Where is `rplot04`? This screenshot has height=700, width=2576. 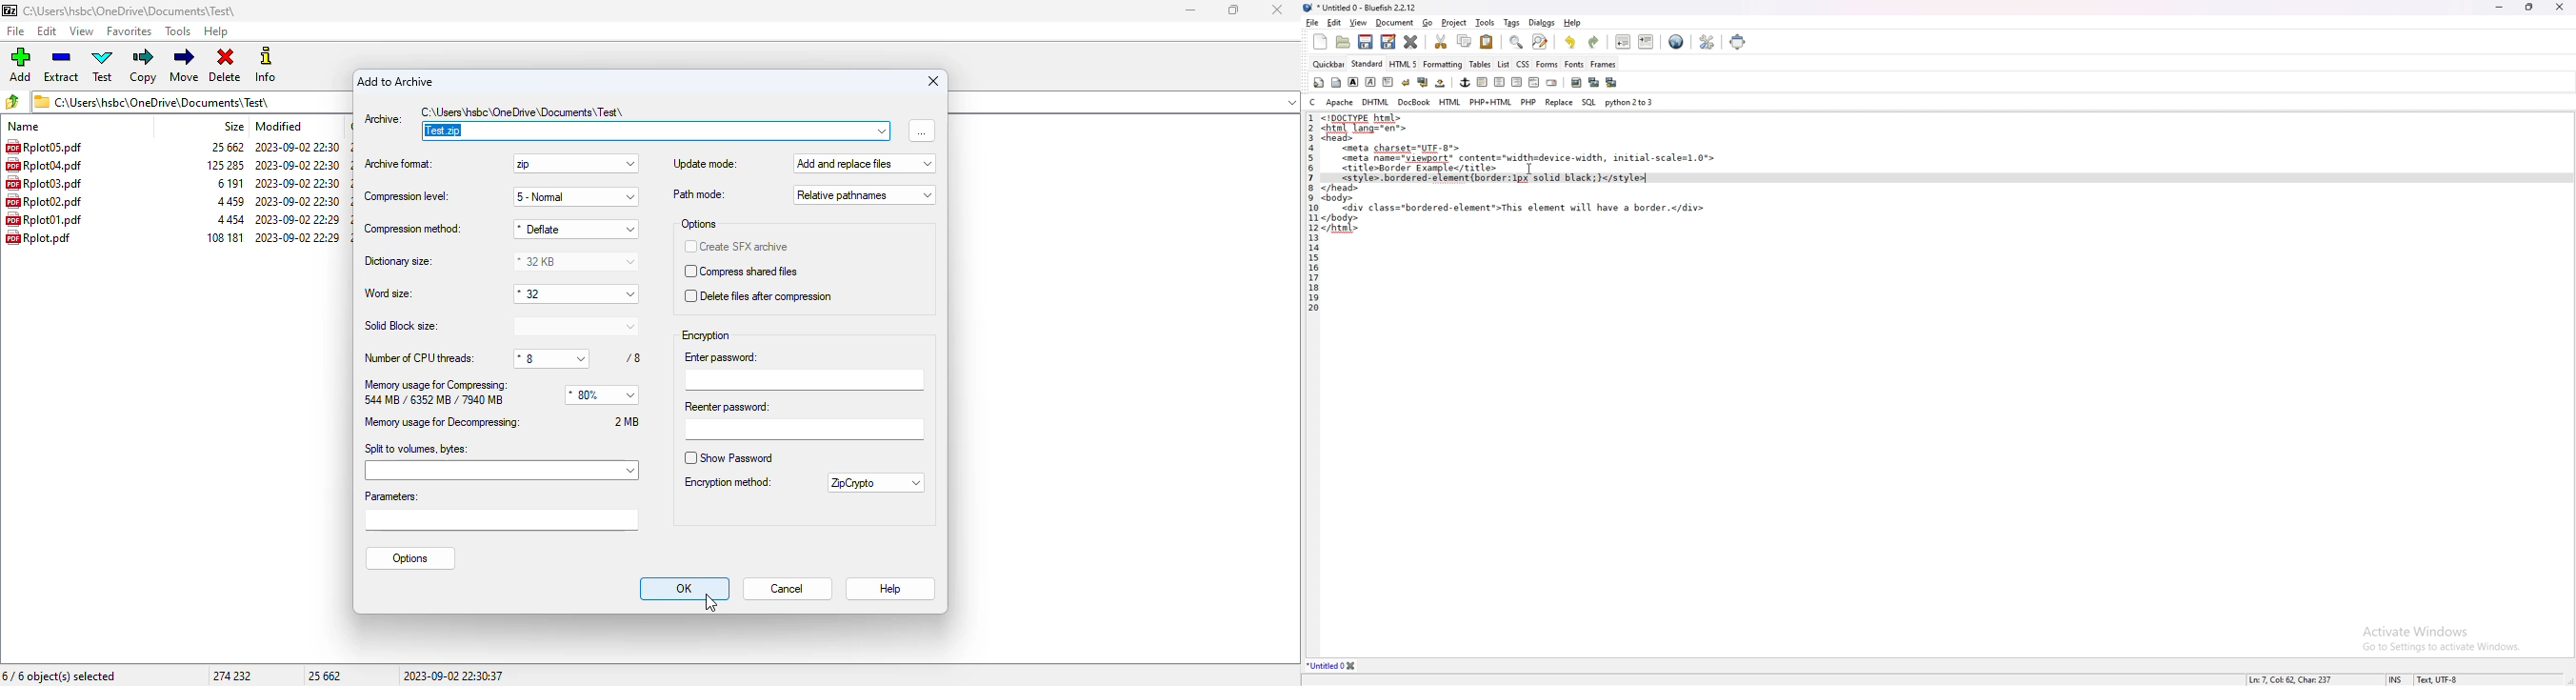
rplot04 is located at coordinates (43, 165).